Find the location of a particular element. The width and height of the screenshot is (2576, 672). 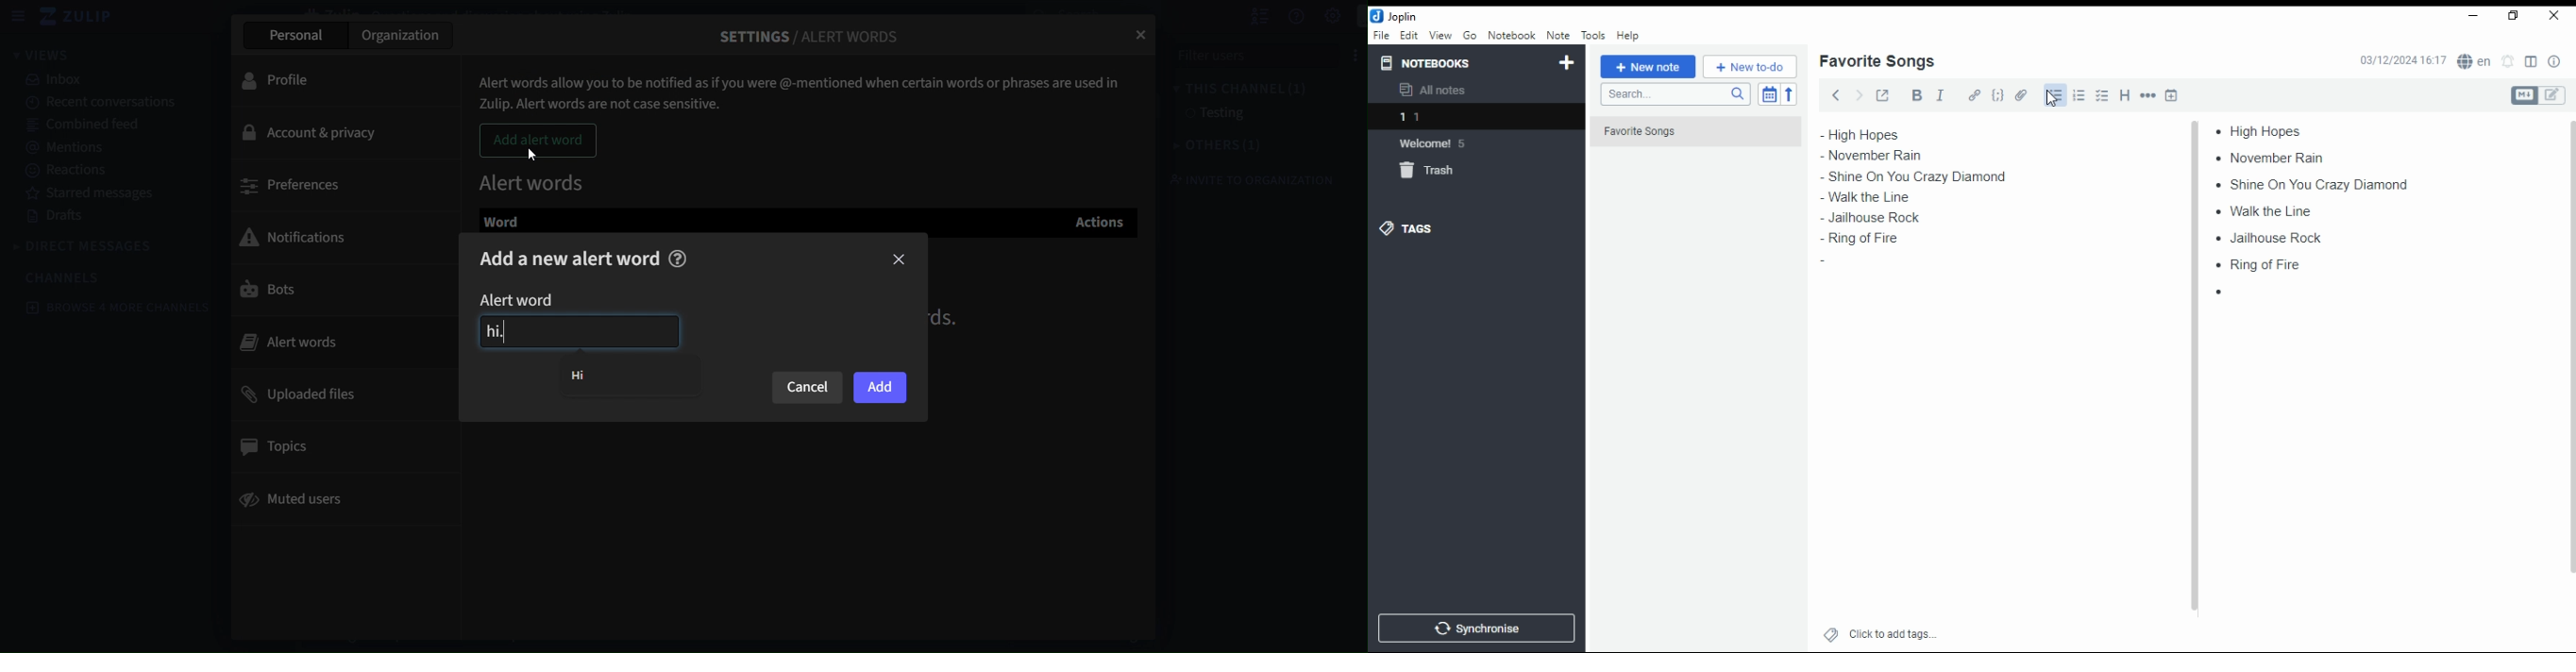

jailhouse rock is located at coordinates (2272, 239).